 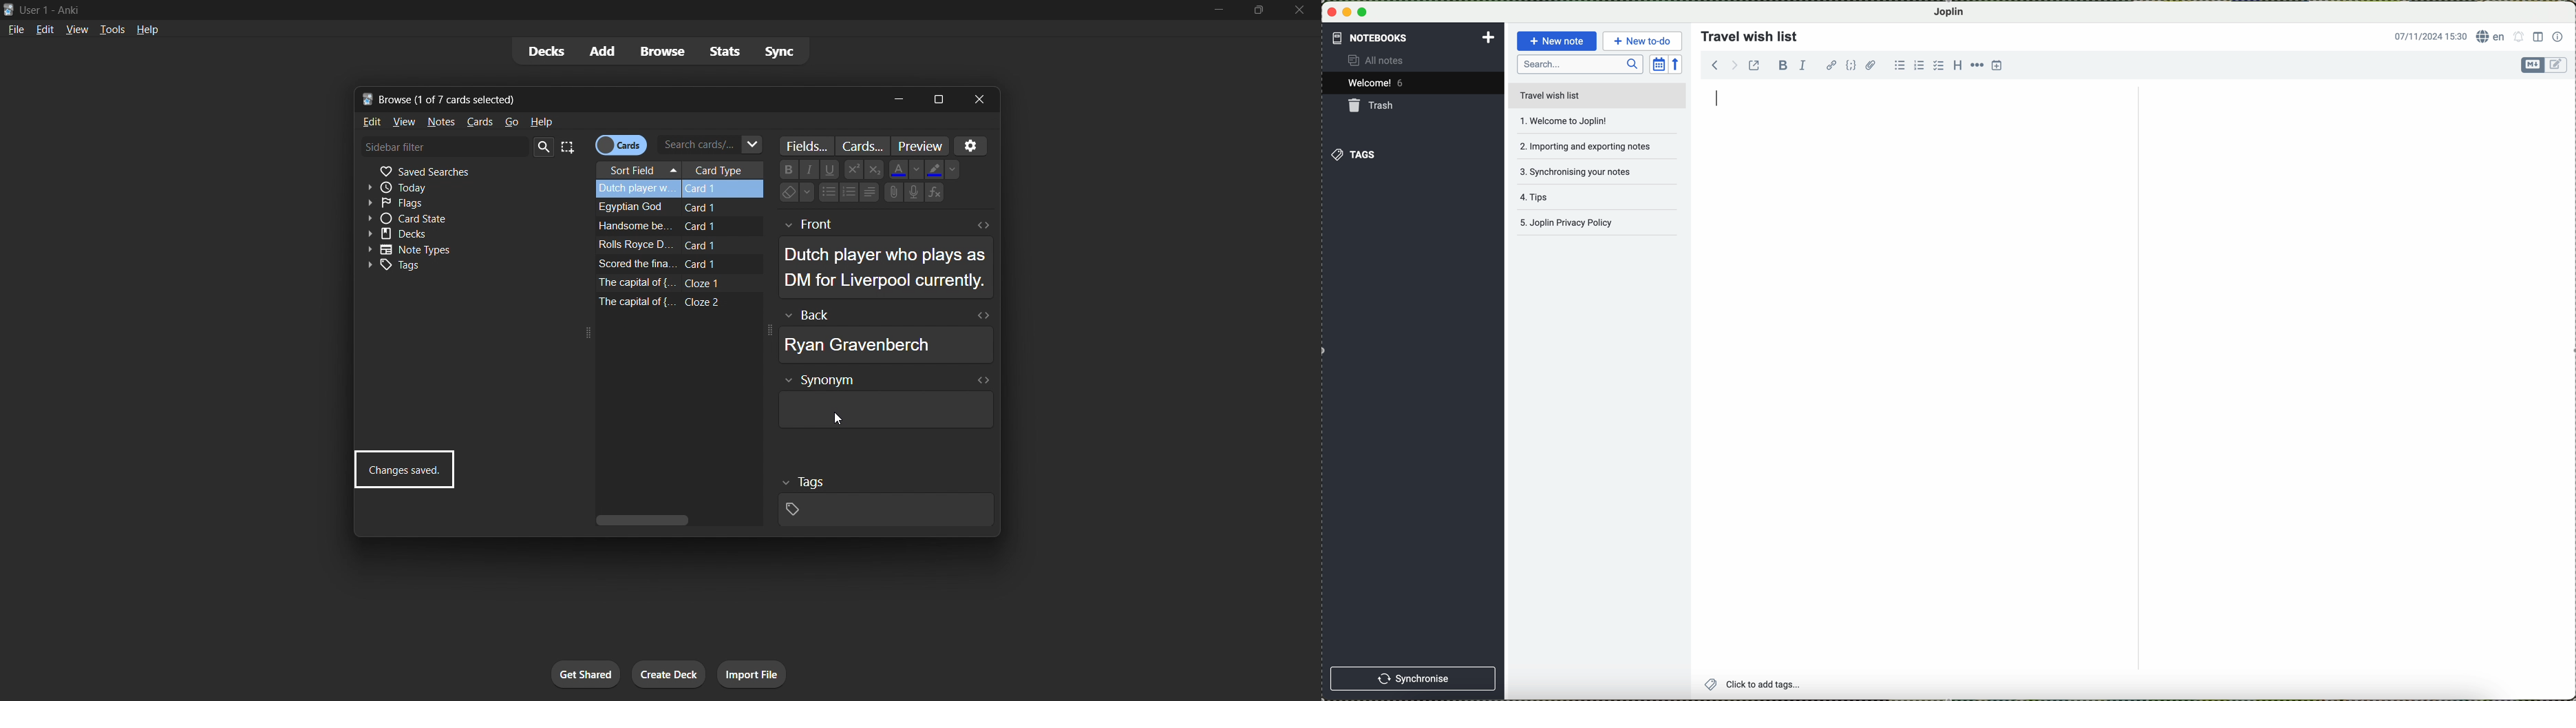 What do you see at coordinates (1585, 145) in the screenshot?
I see `importing and exporting notes` at bounding box center [1585, 145].